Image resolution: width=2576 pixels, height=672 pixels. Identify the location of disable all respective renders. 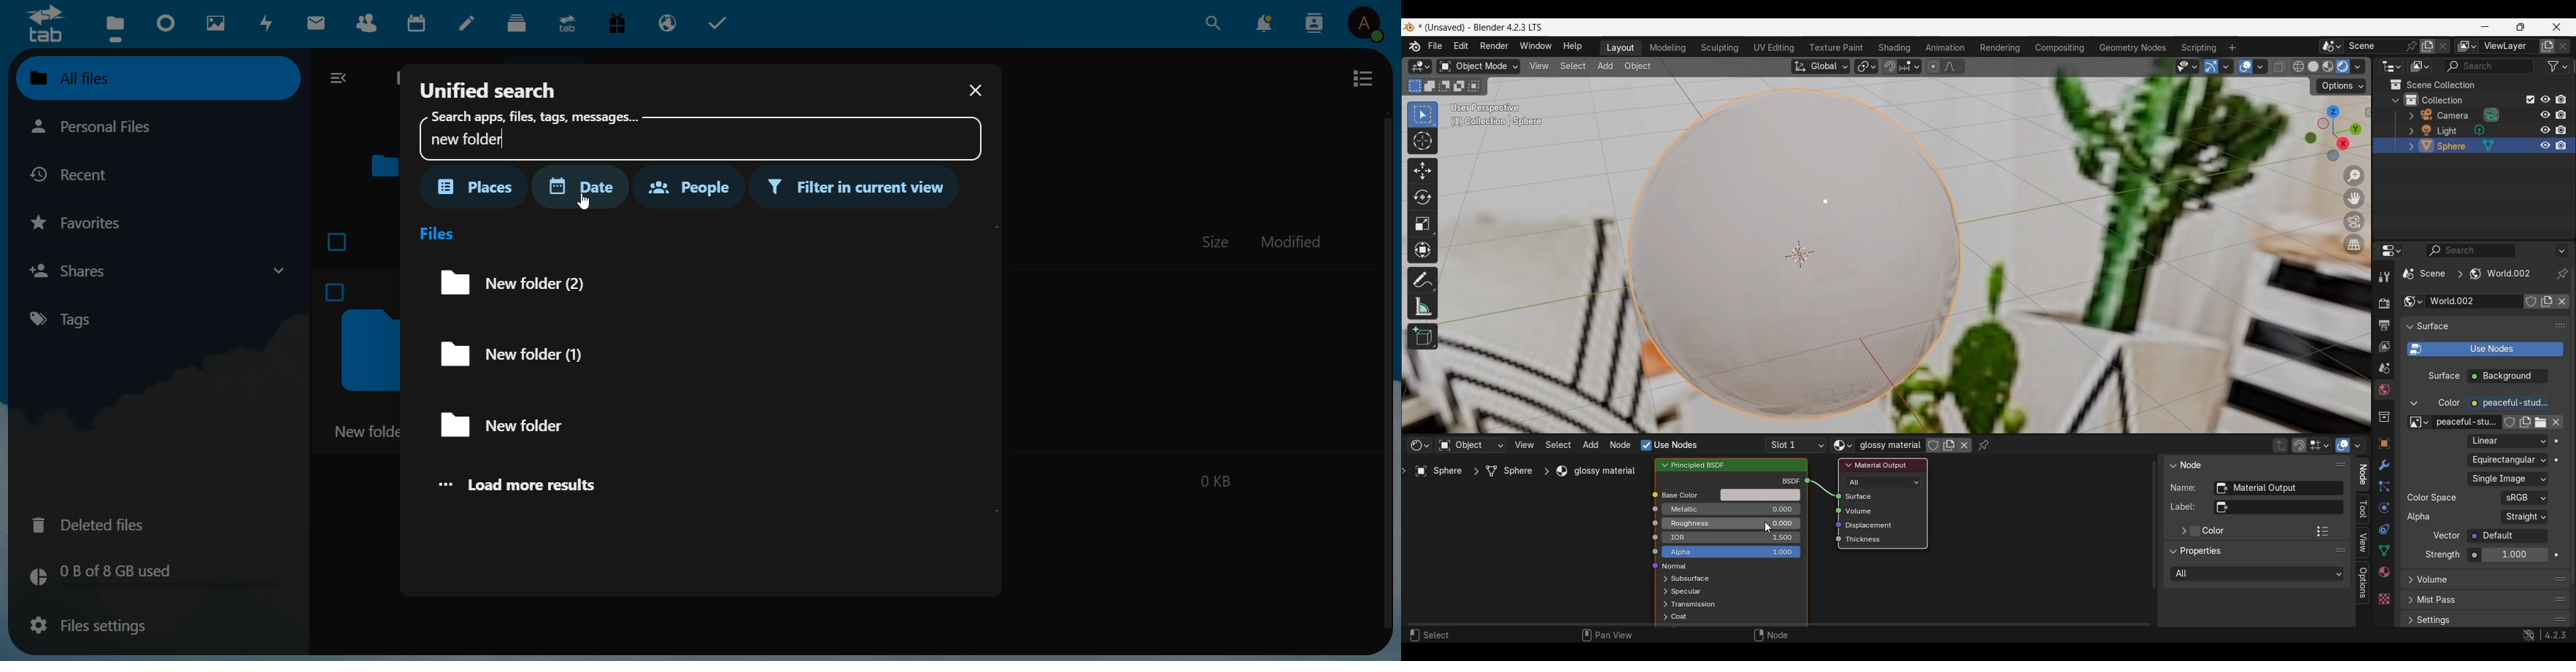
(2565, 130).